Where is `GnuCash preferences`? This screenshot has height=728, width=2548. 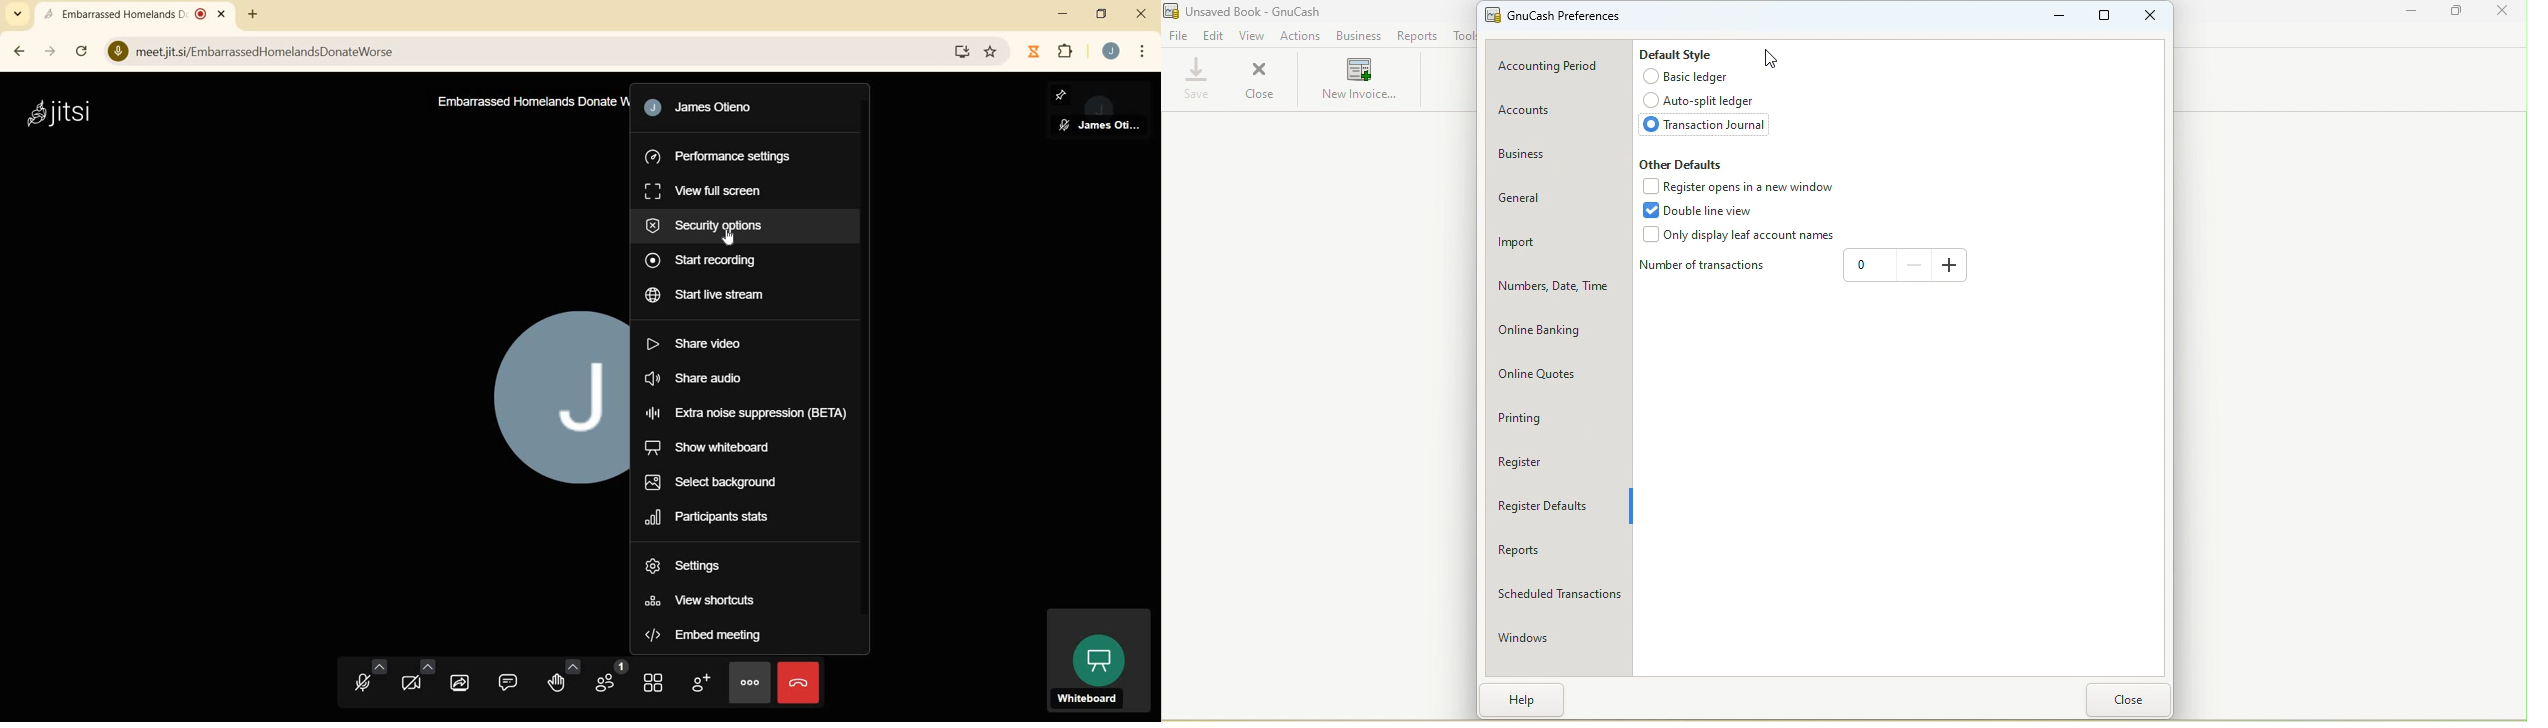
GnuCash preferences is located at coordinates (1557, 16).